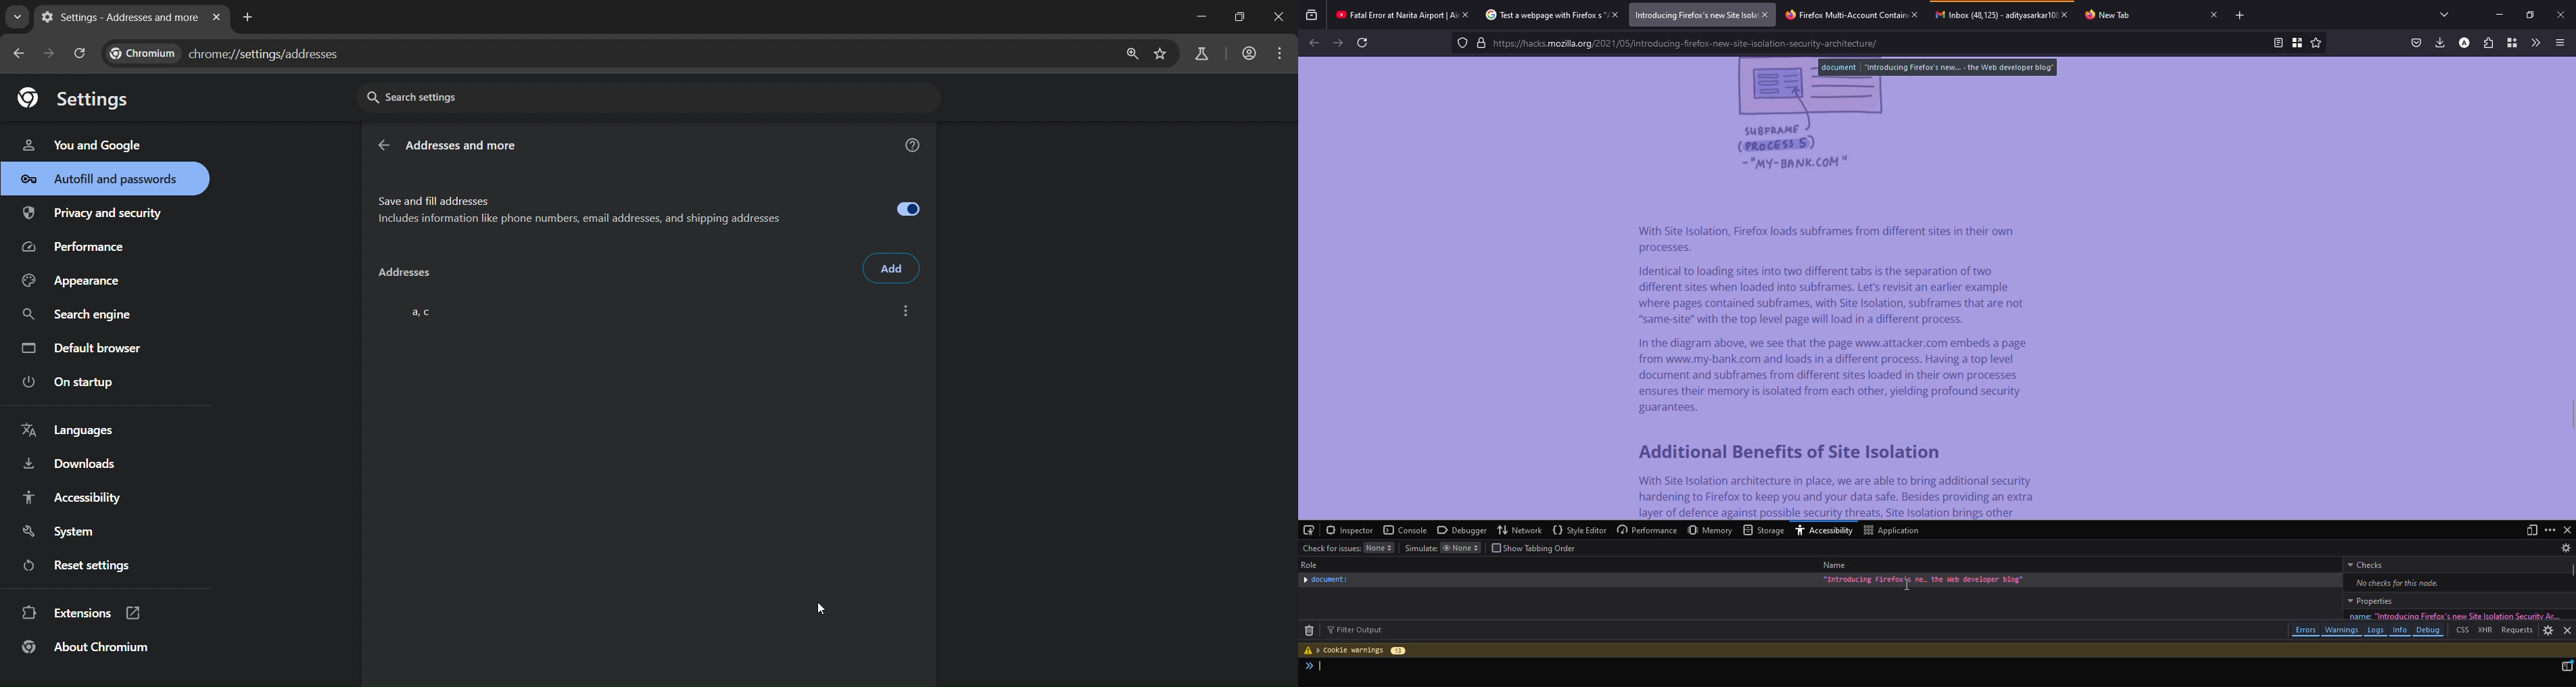  I want to click on simulate, so click(1419, 548).